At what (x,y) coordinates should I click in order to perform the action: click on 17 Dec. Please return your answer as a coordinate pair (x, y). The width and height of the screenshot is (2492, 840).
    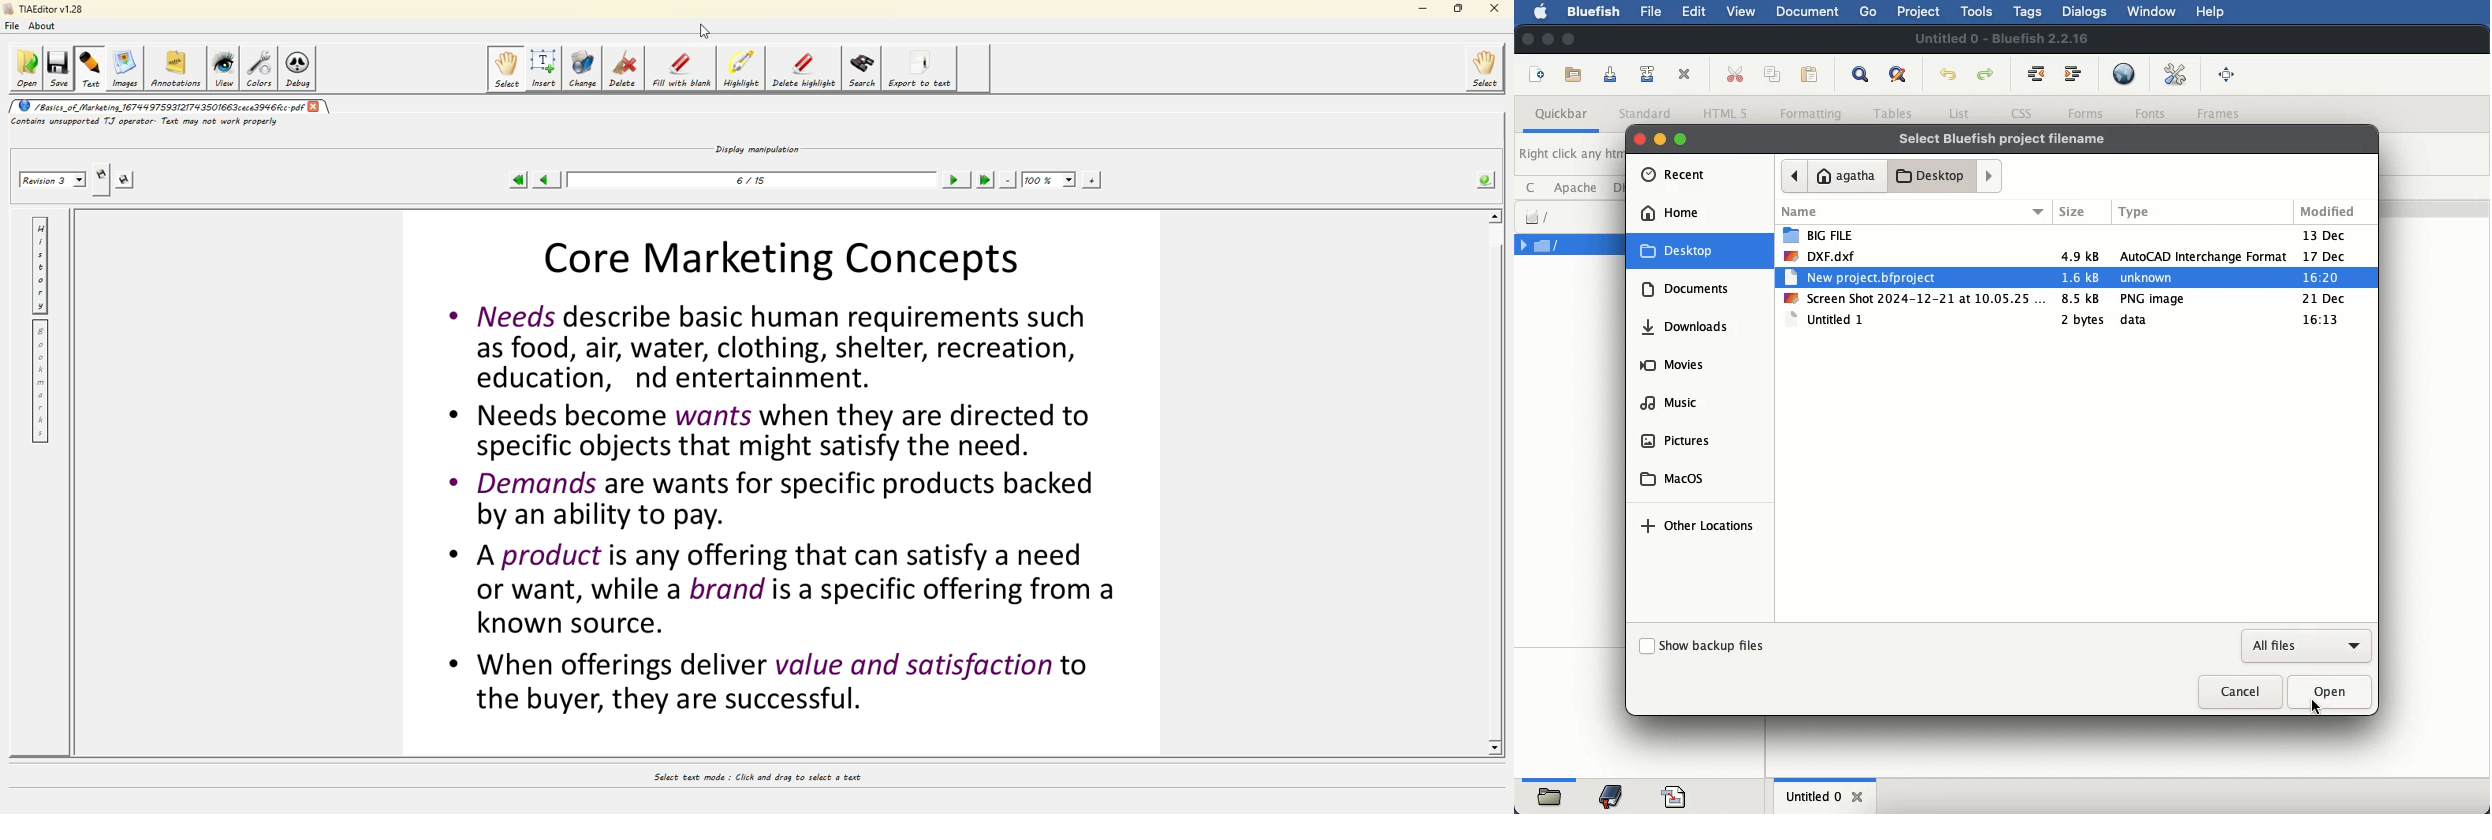
    Looking at the image, I should click on (2326, 255).